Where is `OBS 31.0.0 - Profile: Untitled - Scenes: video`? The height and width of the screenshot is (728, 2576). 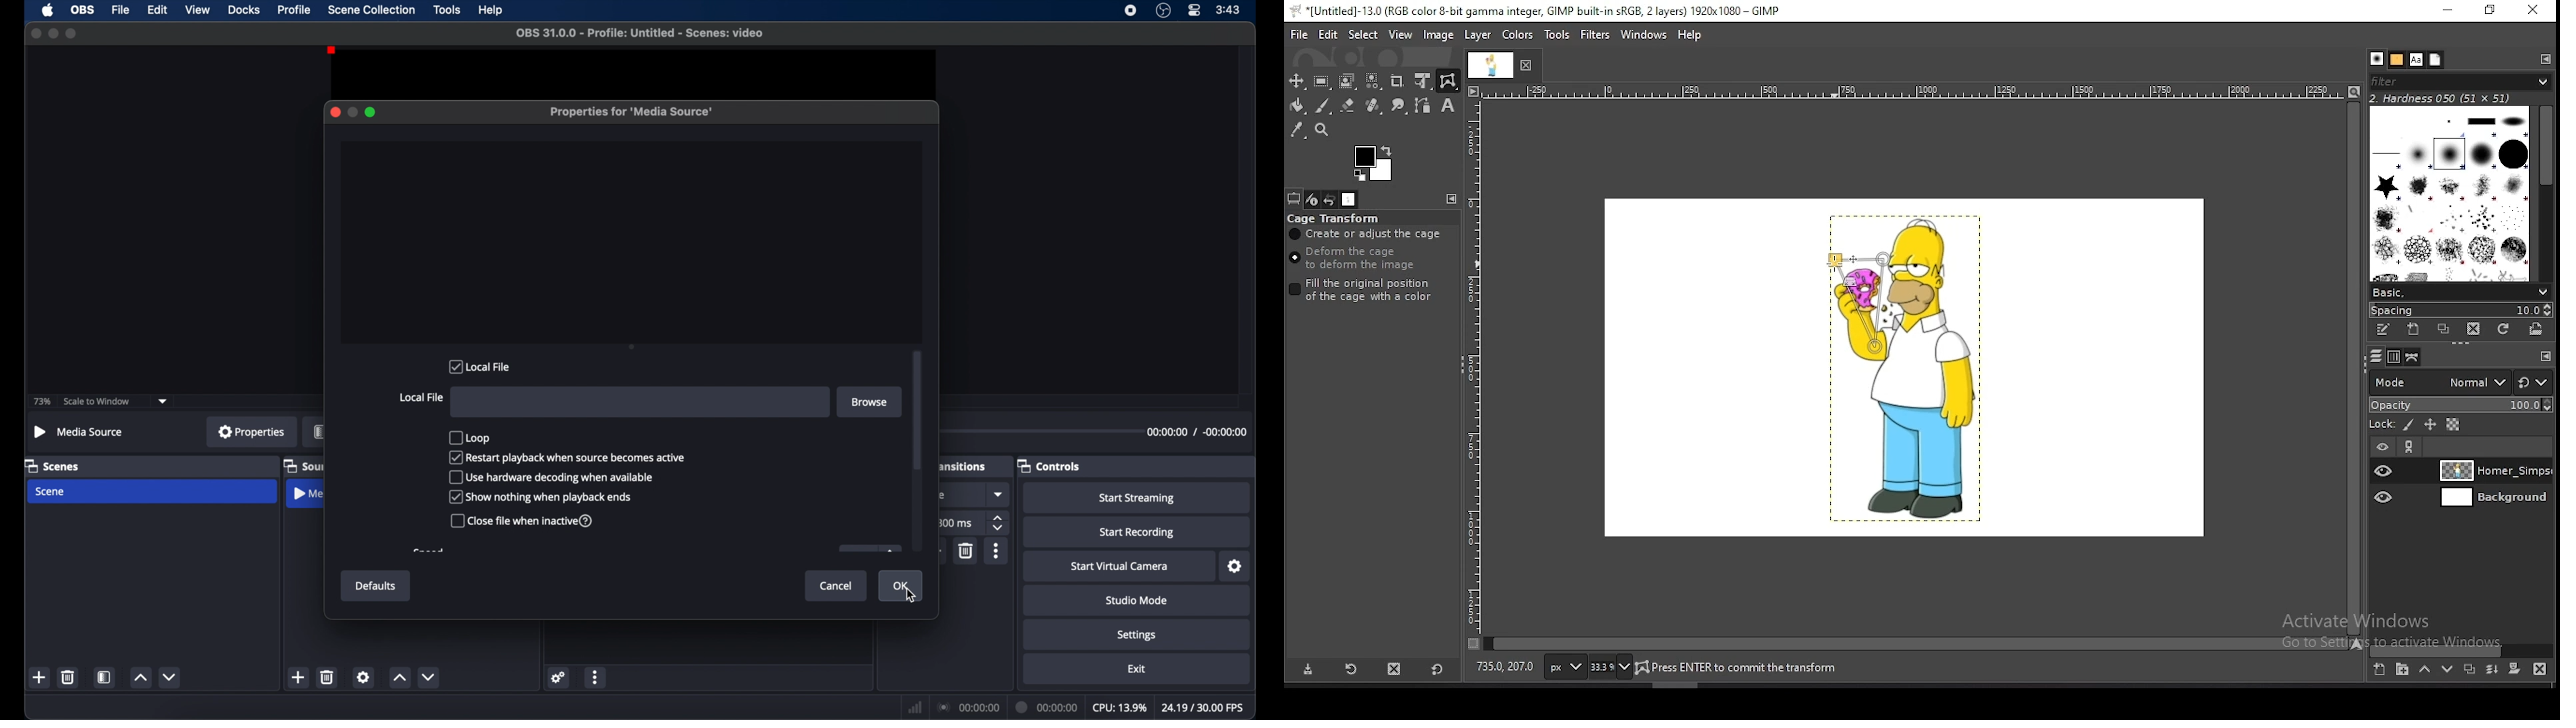 OBS 31.0.0 - Profile: Untitled - Scenes: video is located at coordinates (640, 33).